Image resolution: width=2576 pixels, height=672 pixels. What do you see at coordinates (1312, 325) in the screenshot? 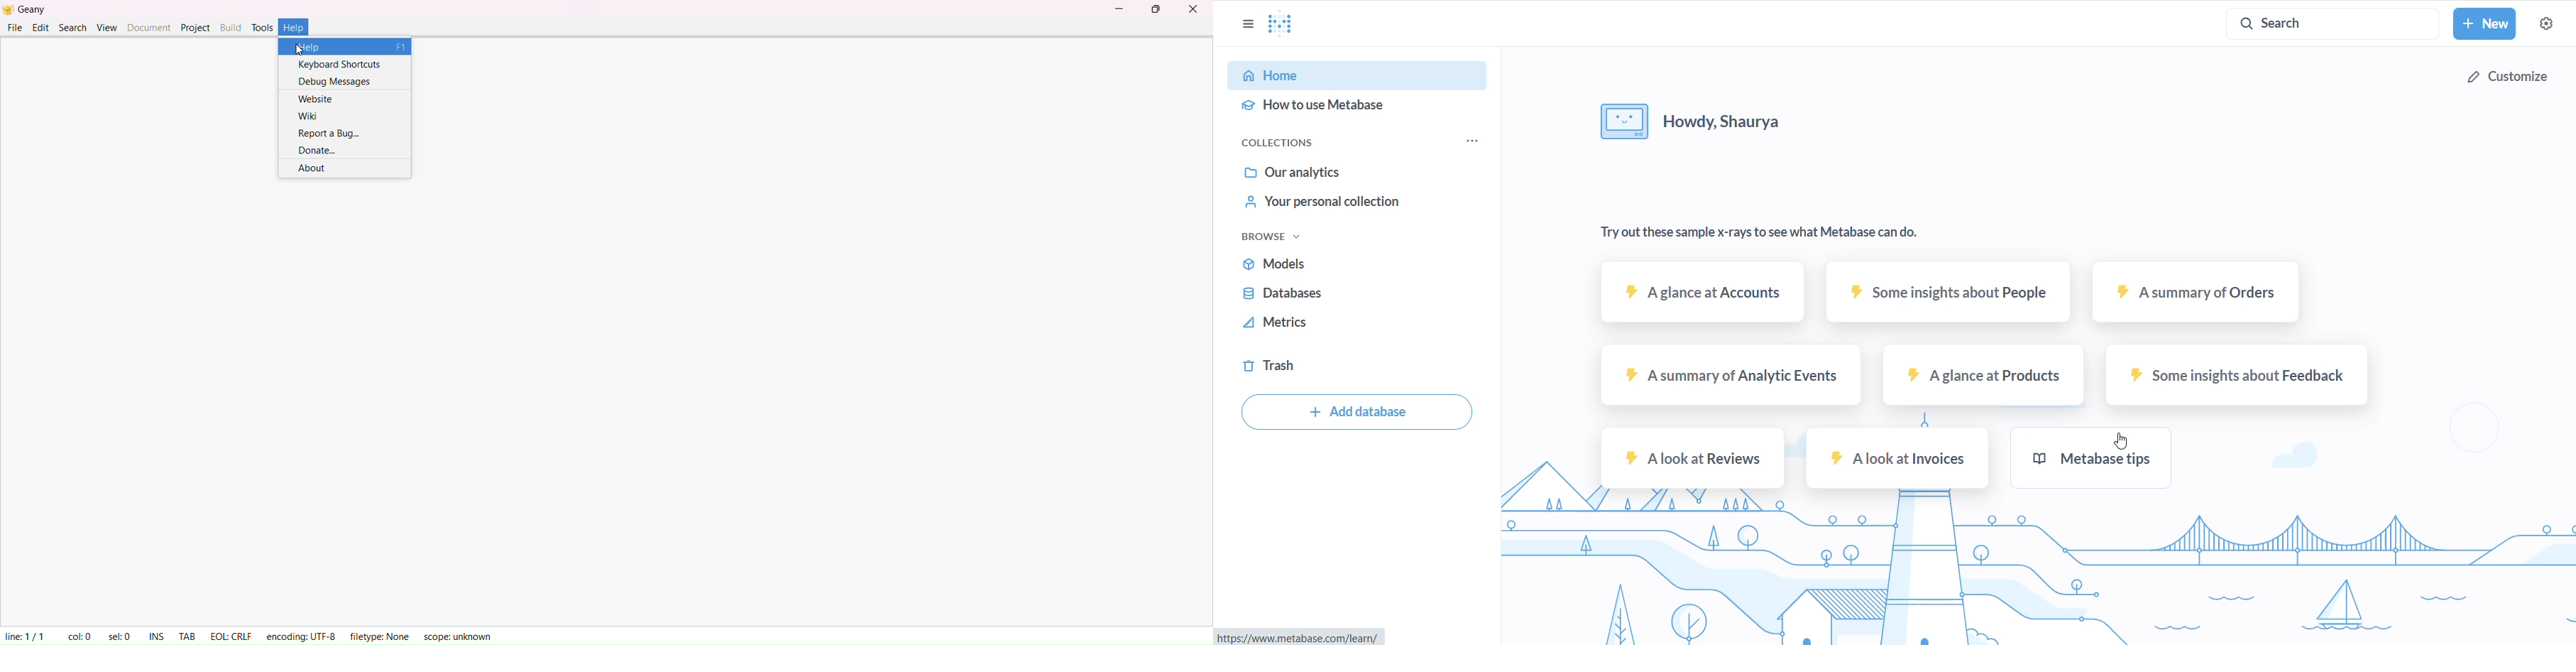
I see `metrics` at bounding box center [1312, 325].